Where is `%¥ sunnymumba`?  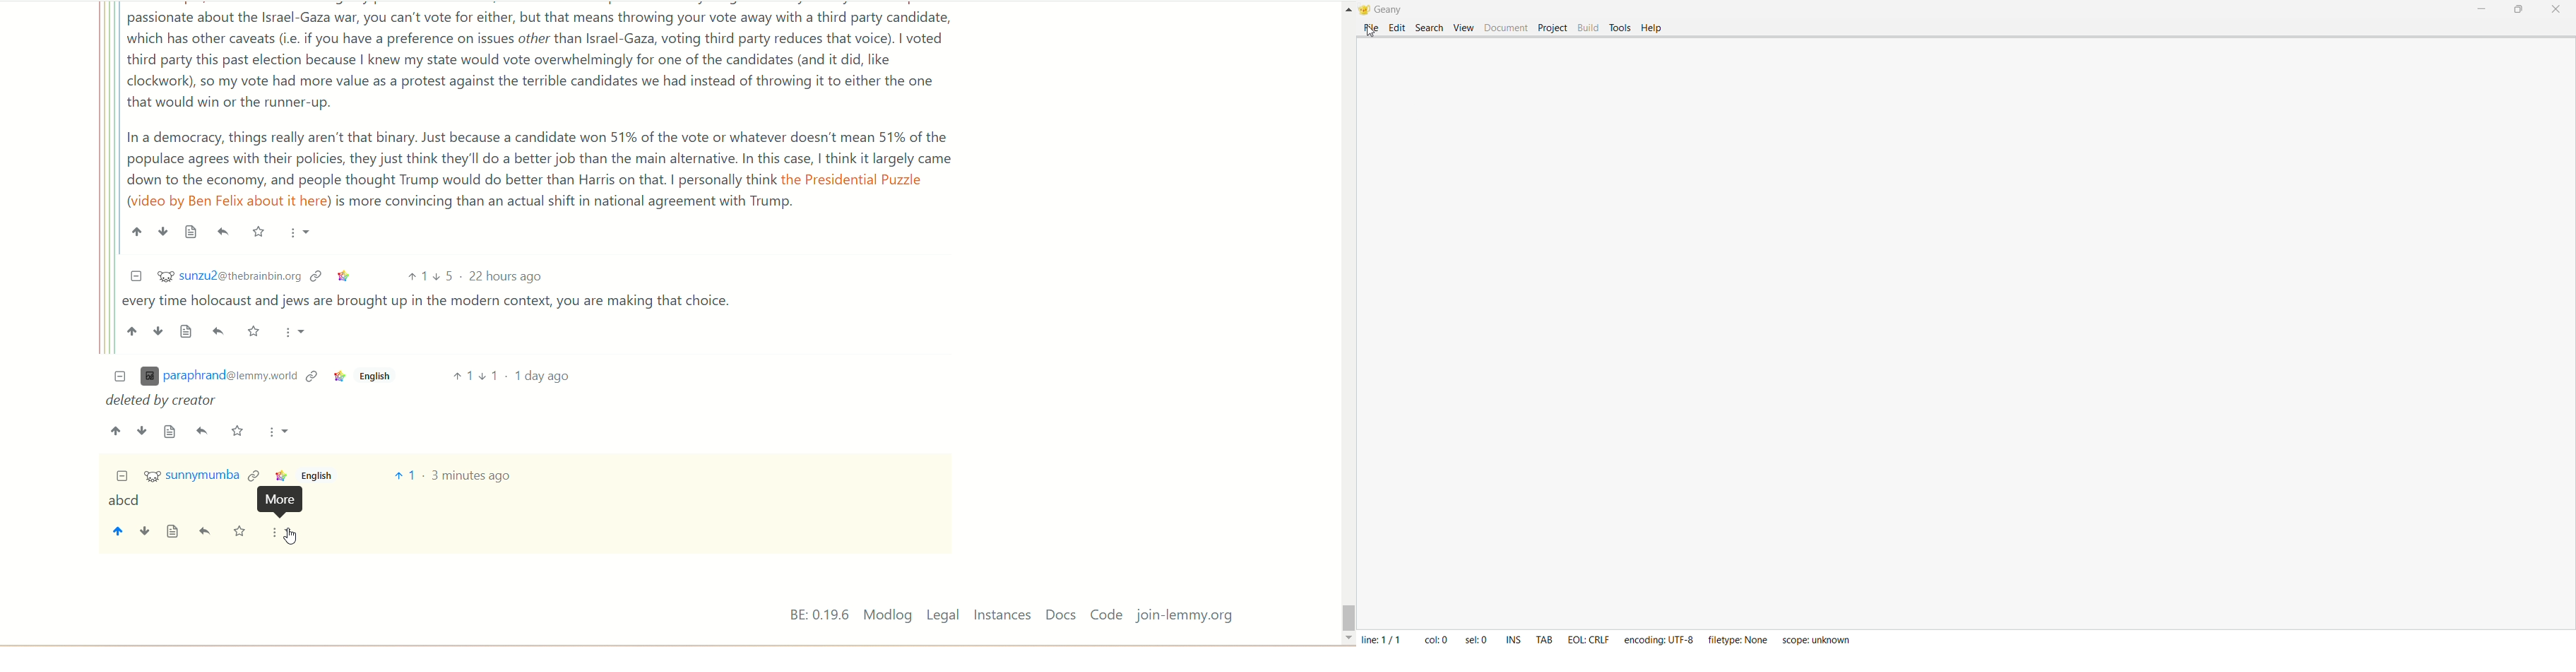
%¥ sunnymumba is located at coordinates (192, 477).